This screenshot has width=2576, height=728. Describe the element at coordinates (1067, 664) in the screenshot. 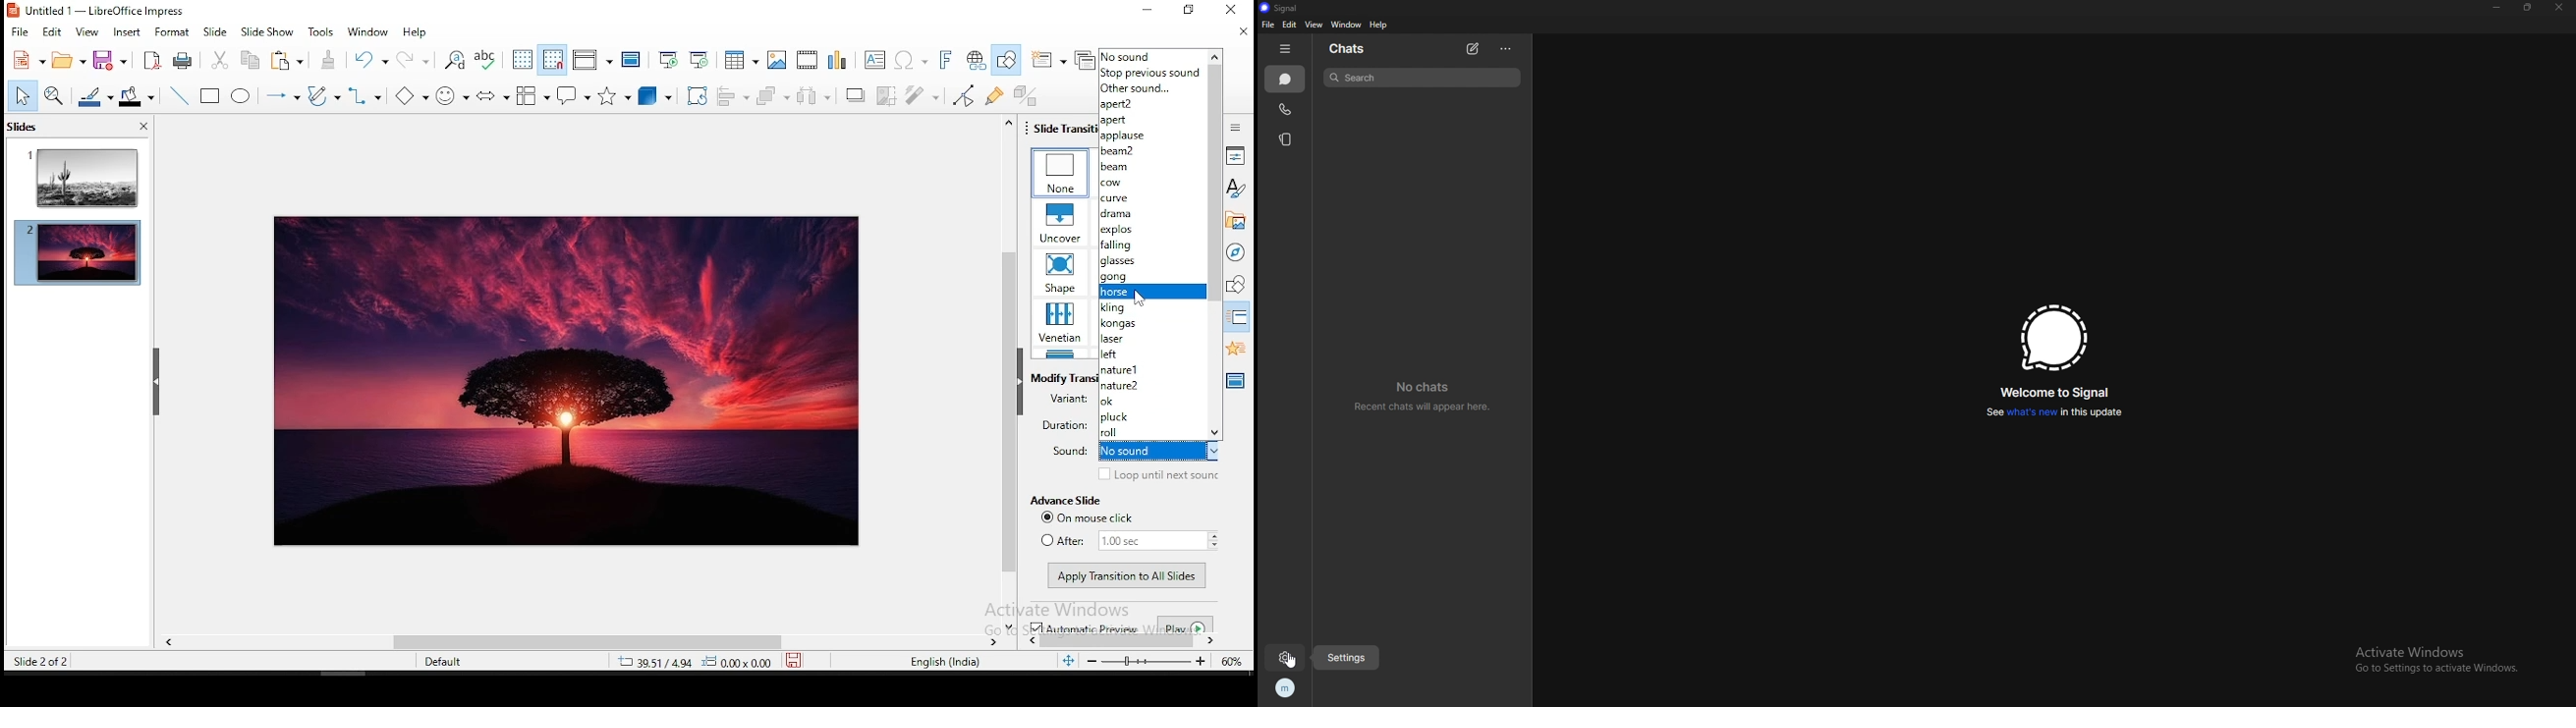

I see `fit to width` at that location.